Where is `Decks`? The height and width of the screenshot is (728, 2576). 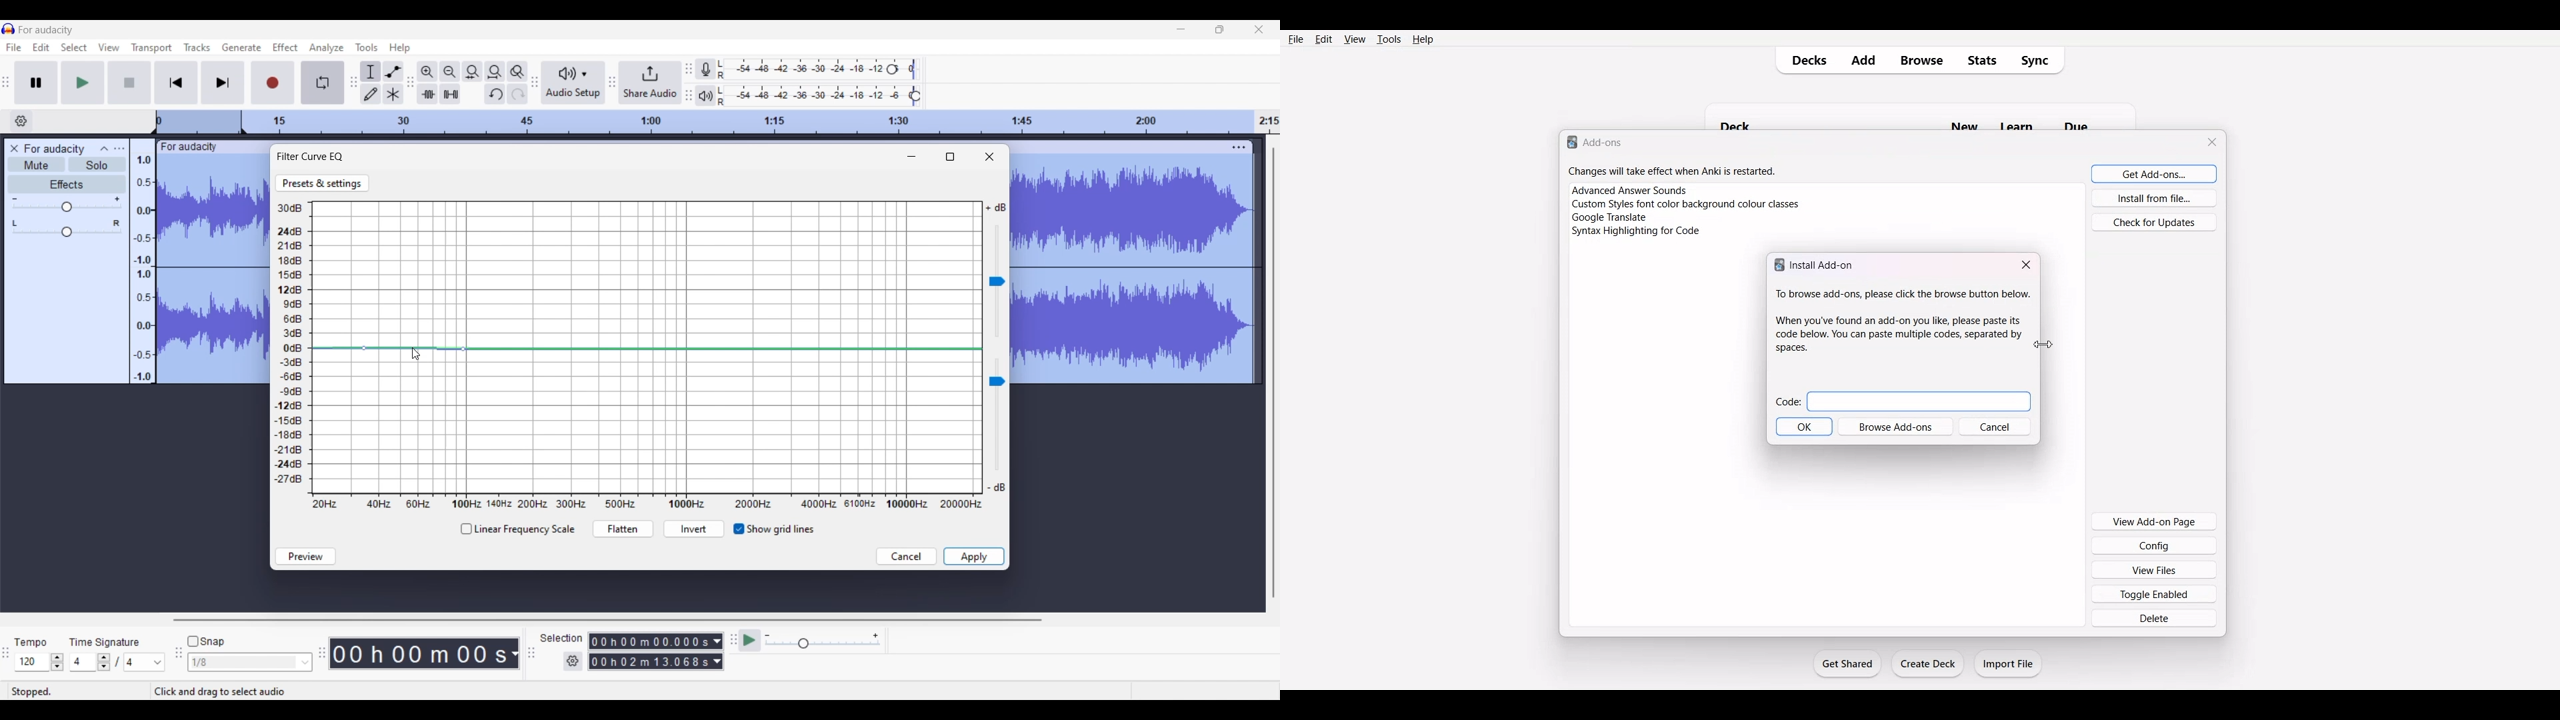 Decks is located at coordinates (1805, 61).